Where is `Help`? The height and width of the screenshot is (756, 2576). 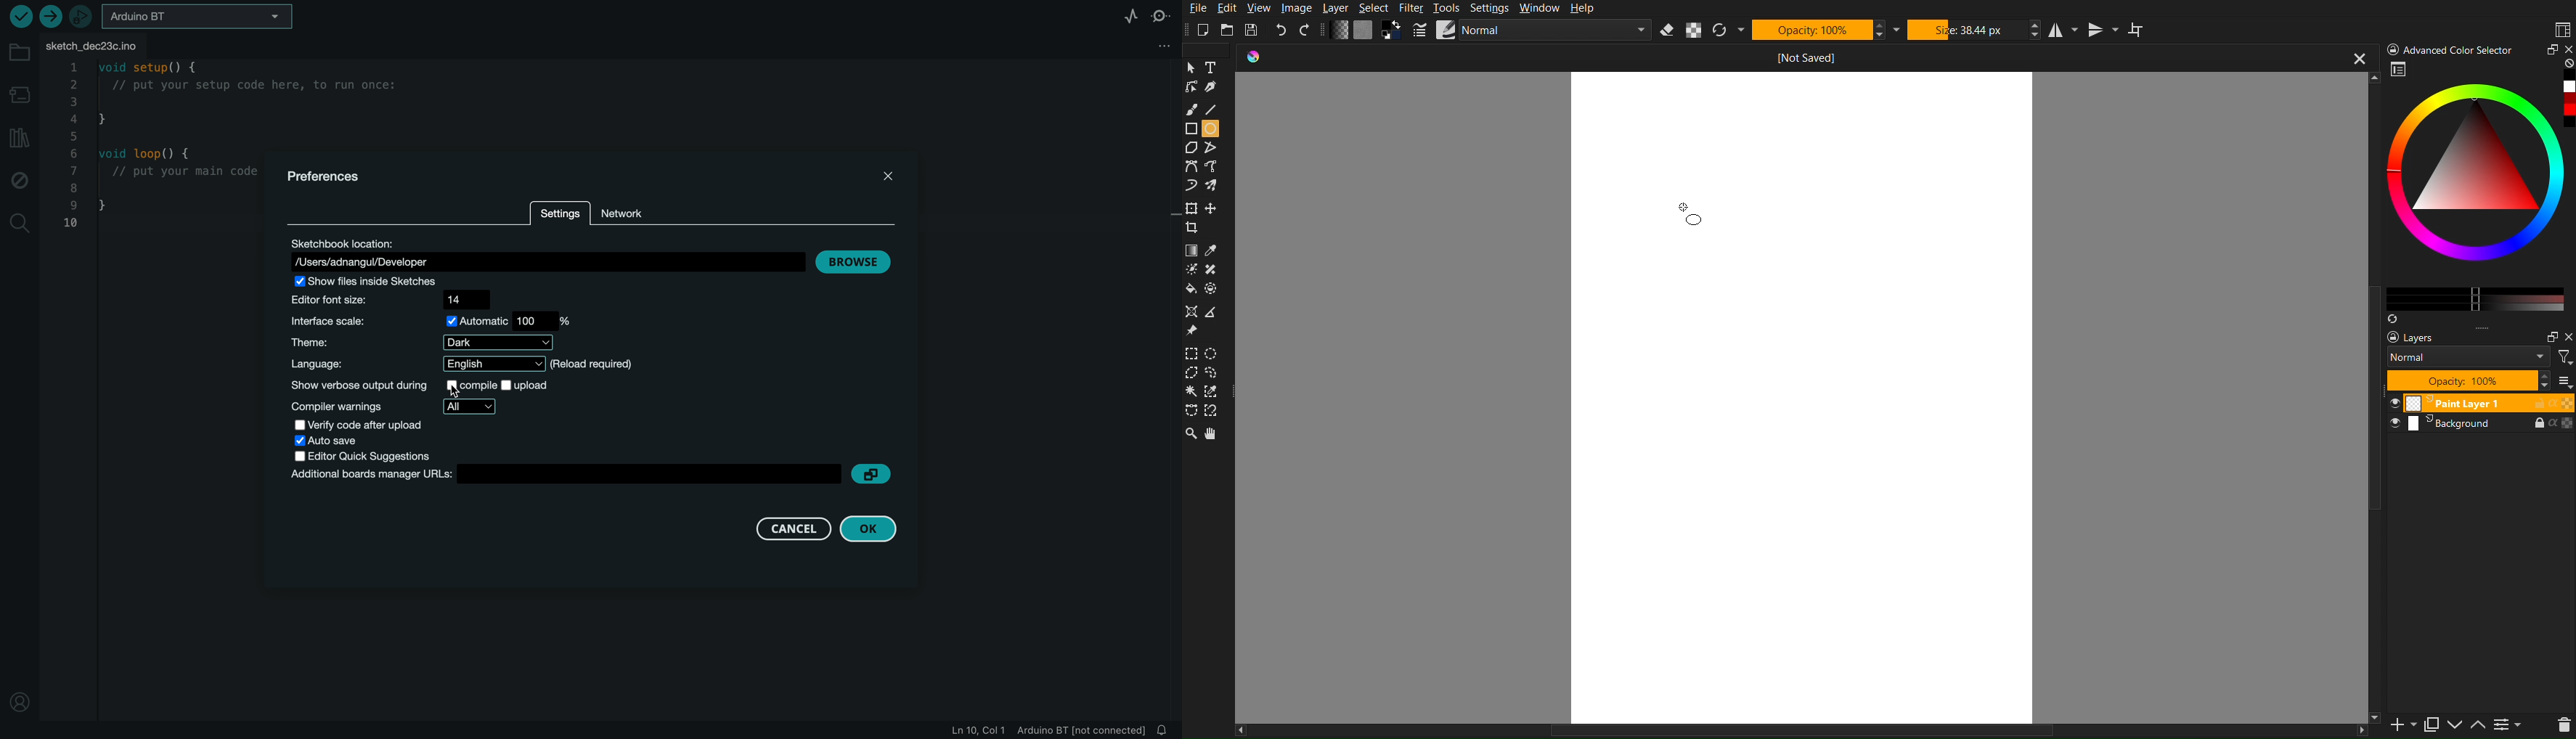
Help is located at coordinates (1587, 7).